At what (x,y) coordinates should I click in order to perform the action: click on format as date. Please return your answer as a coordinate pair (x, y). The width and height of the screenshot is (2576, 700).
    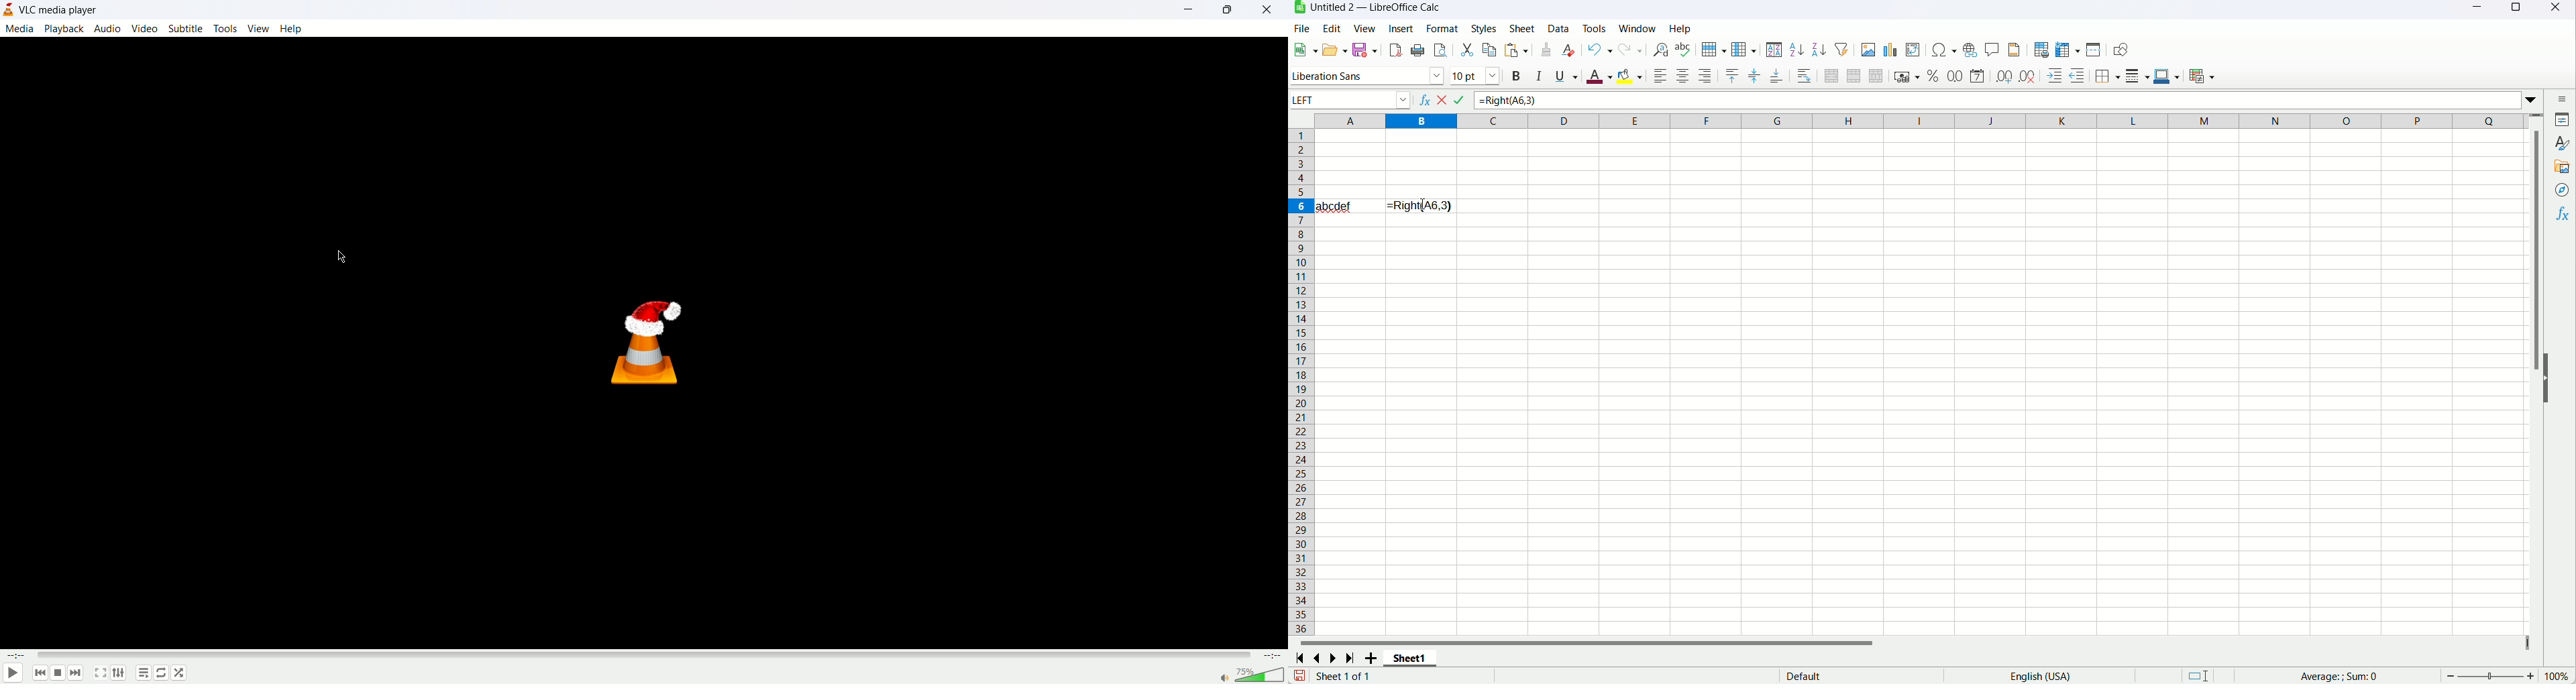
    Looking at the image, I should click on (1977, 75).